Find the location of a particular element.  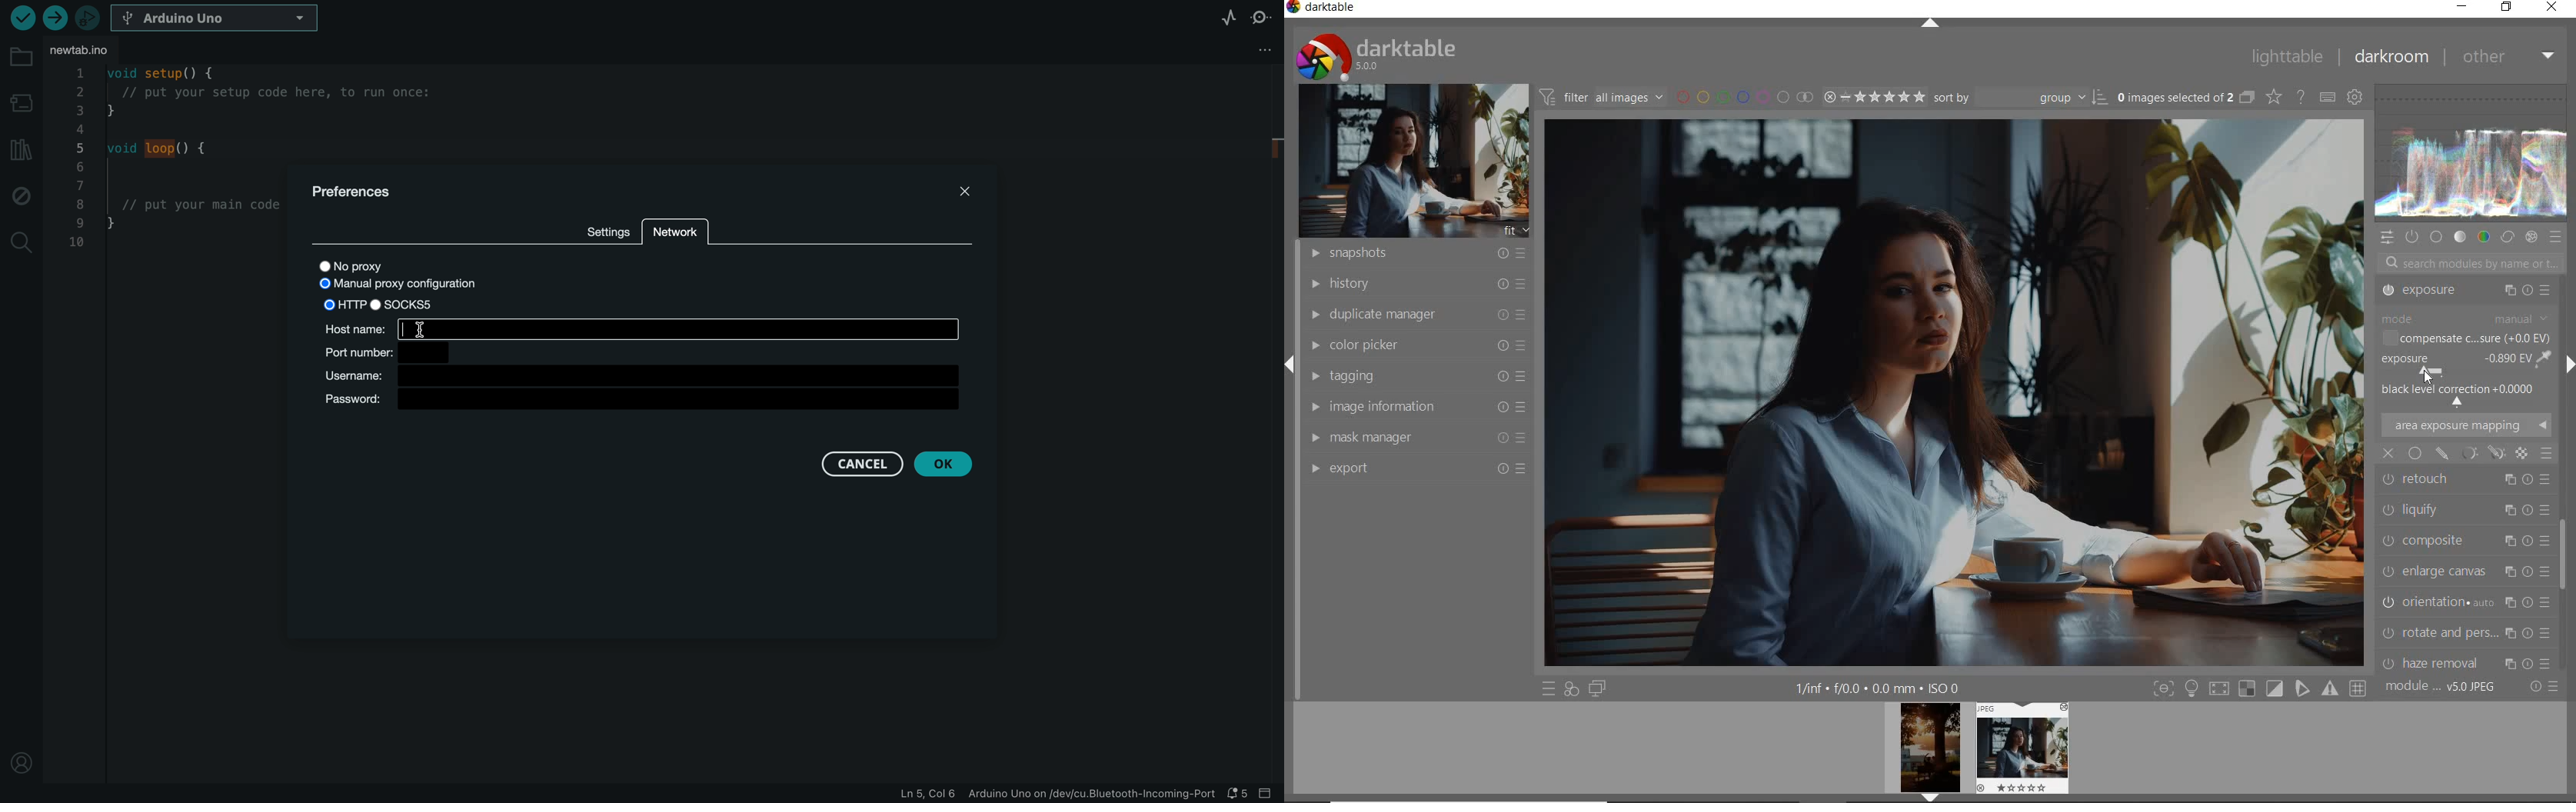

SELECTED IMAGES is located at coordinates (2172, 98).